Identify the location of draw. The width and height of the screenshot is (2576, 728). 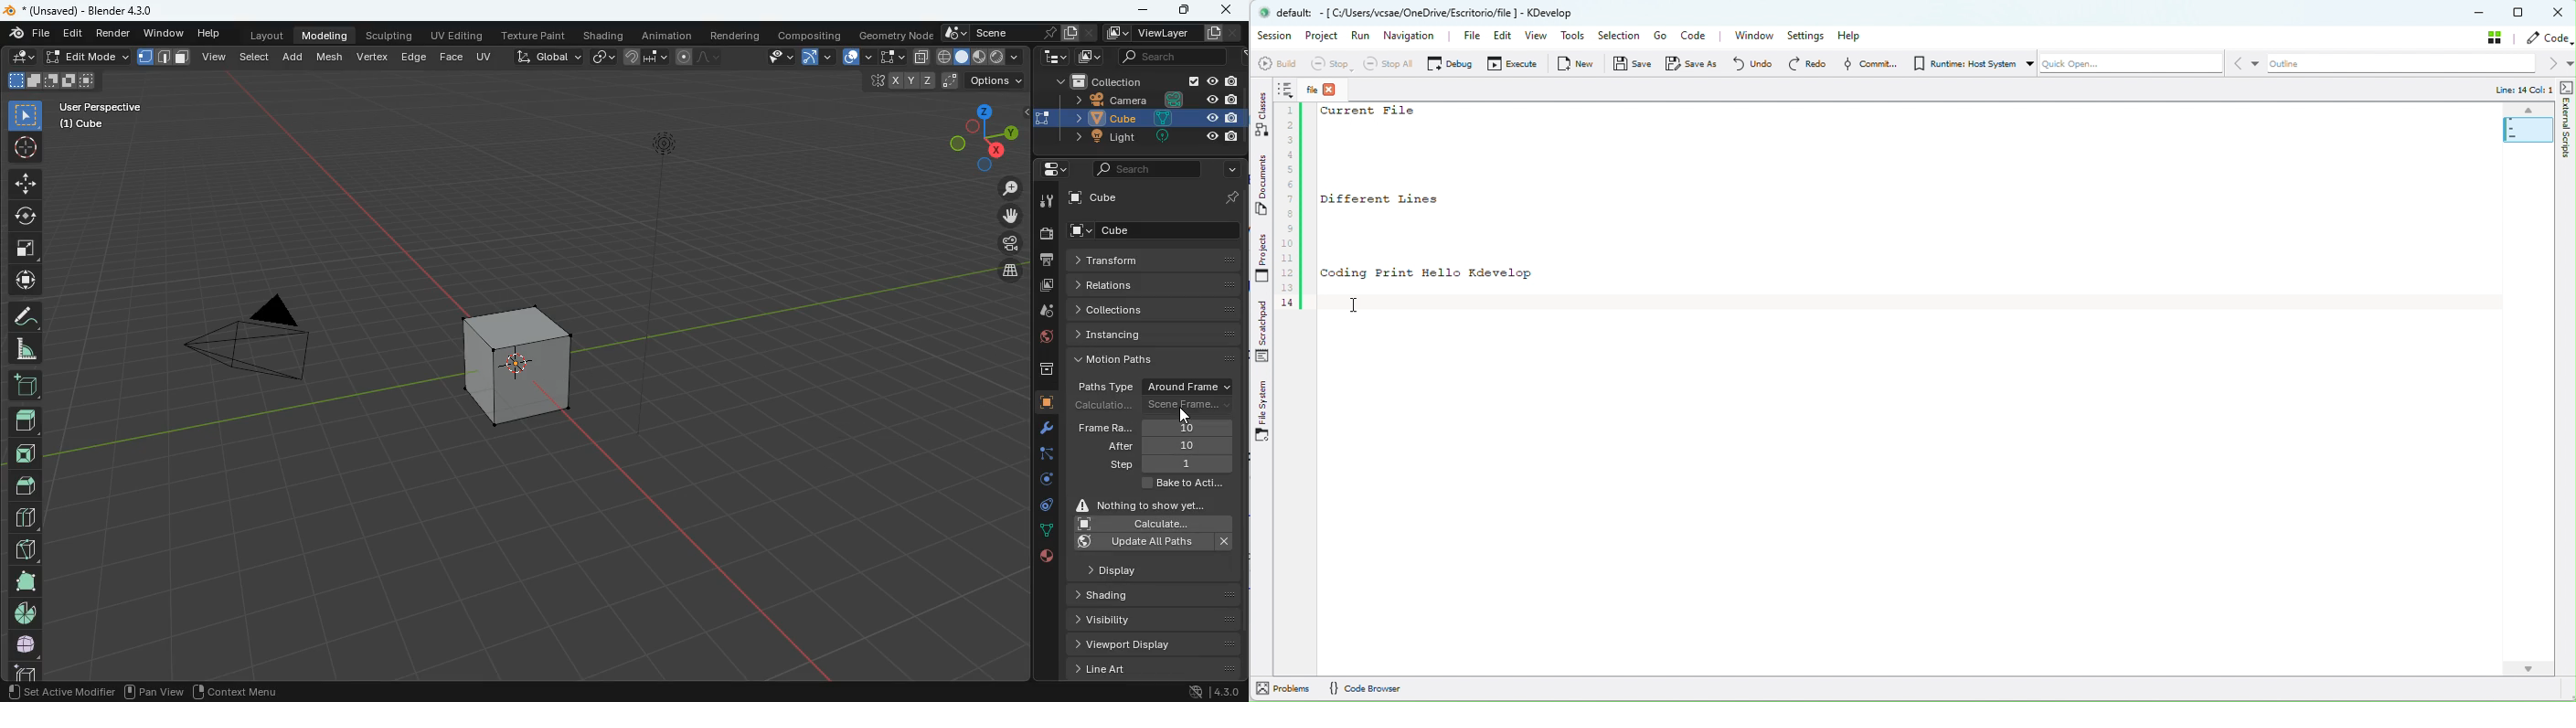
(696, 57).